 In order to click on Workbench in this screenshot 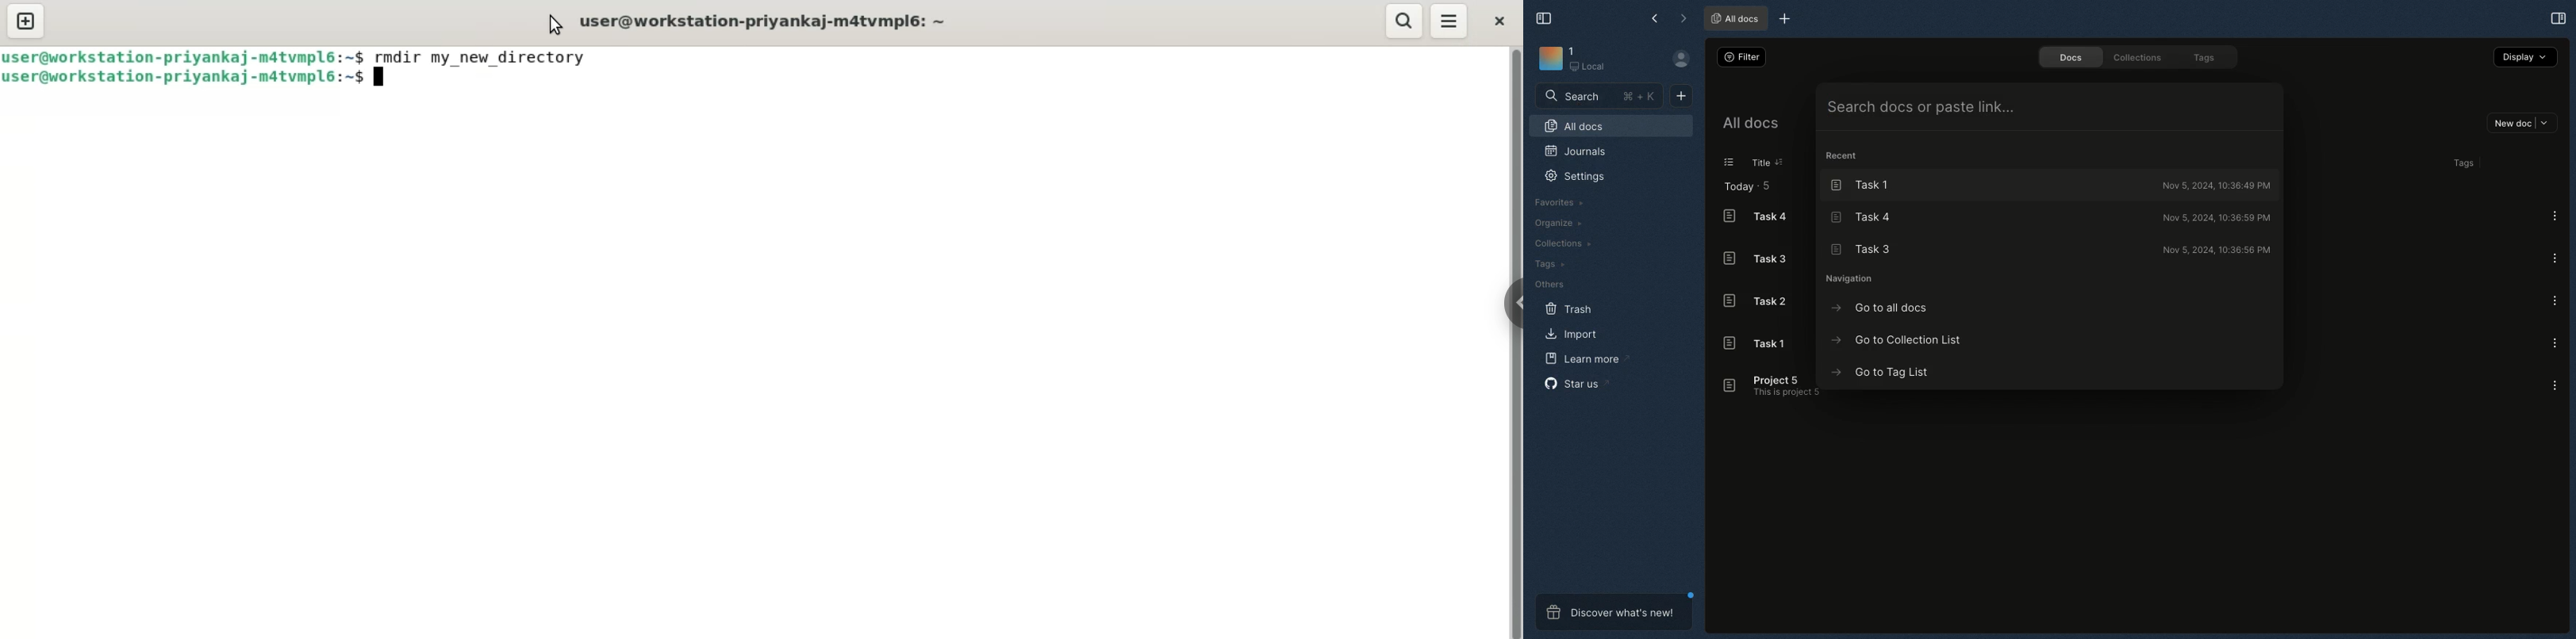, I will do `click(1582, 61)`.